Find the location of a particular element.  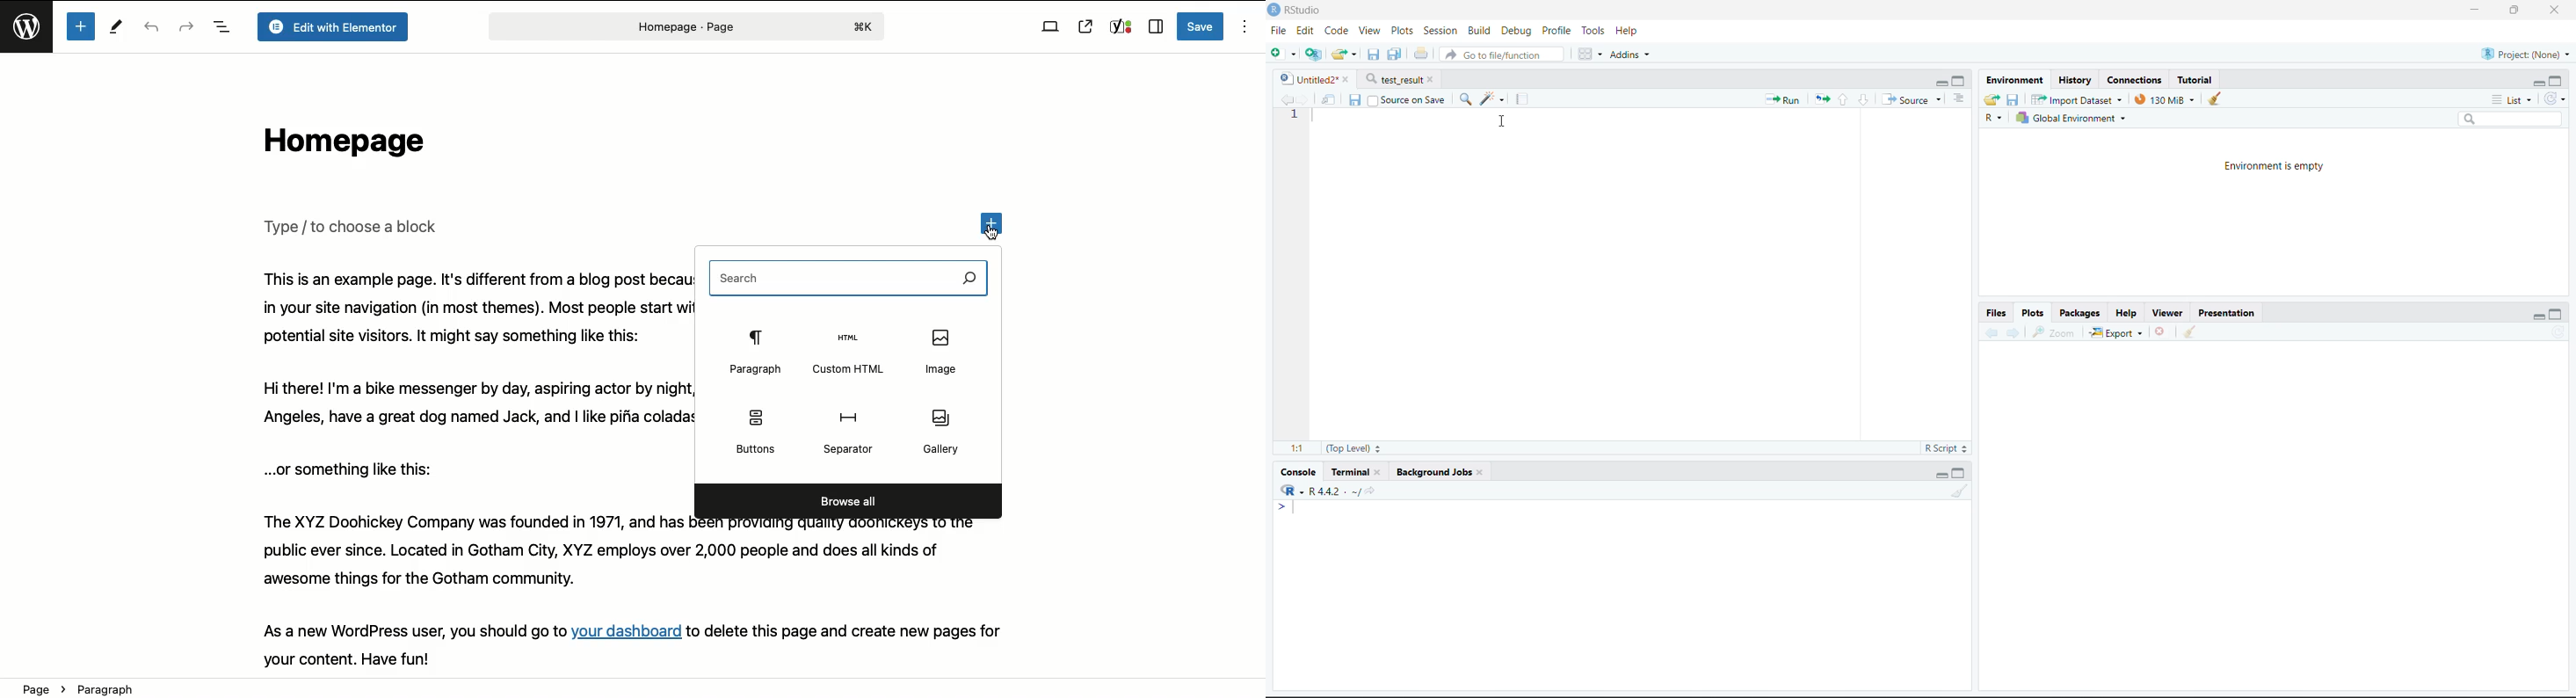

Code Tools is located at coordinates (1491, 98).